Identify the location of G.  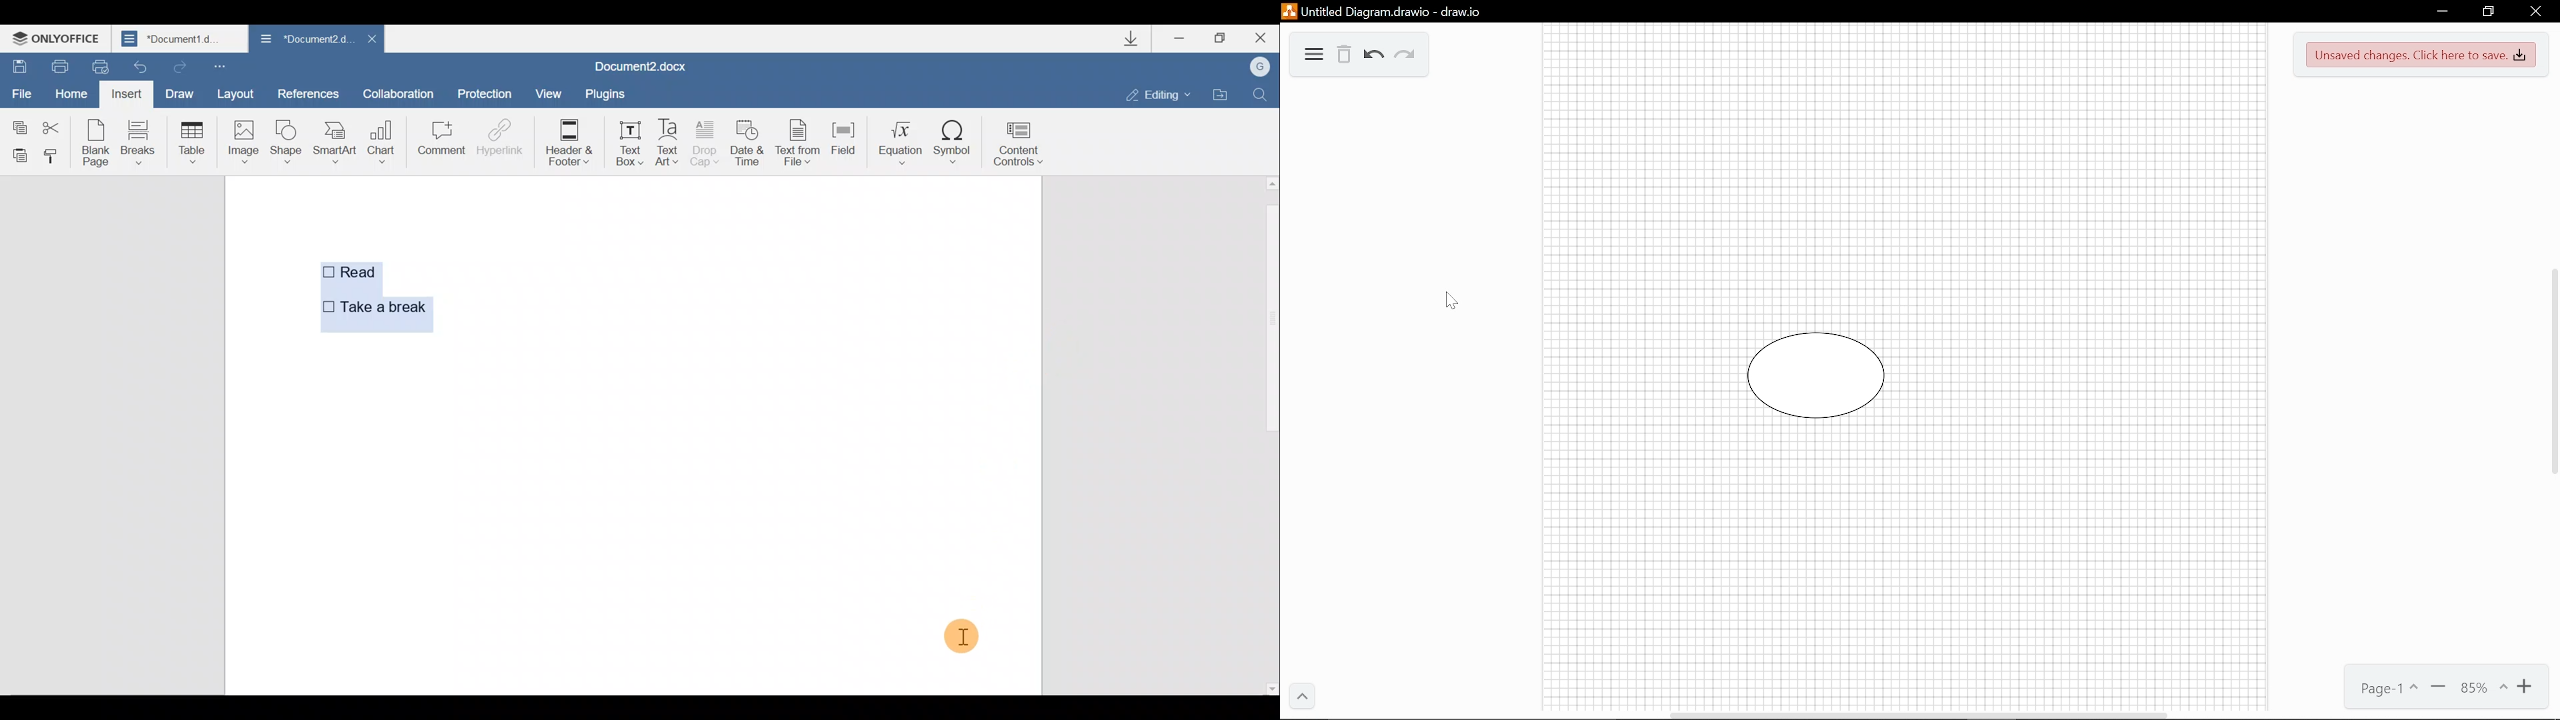
(1261, 66).